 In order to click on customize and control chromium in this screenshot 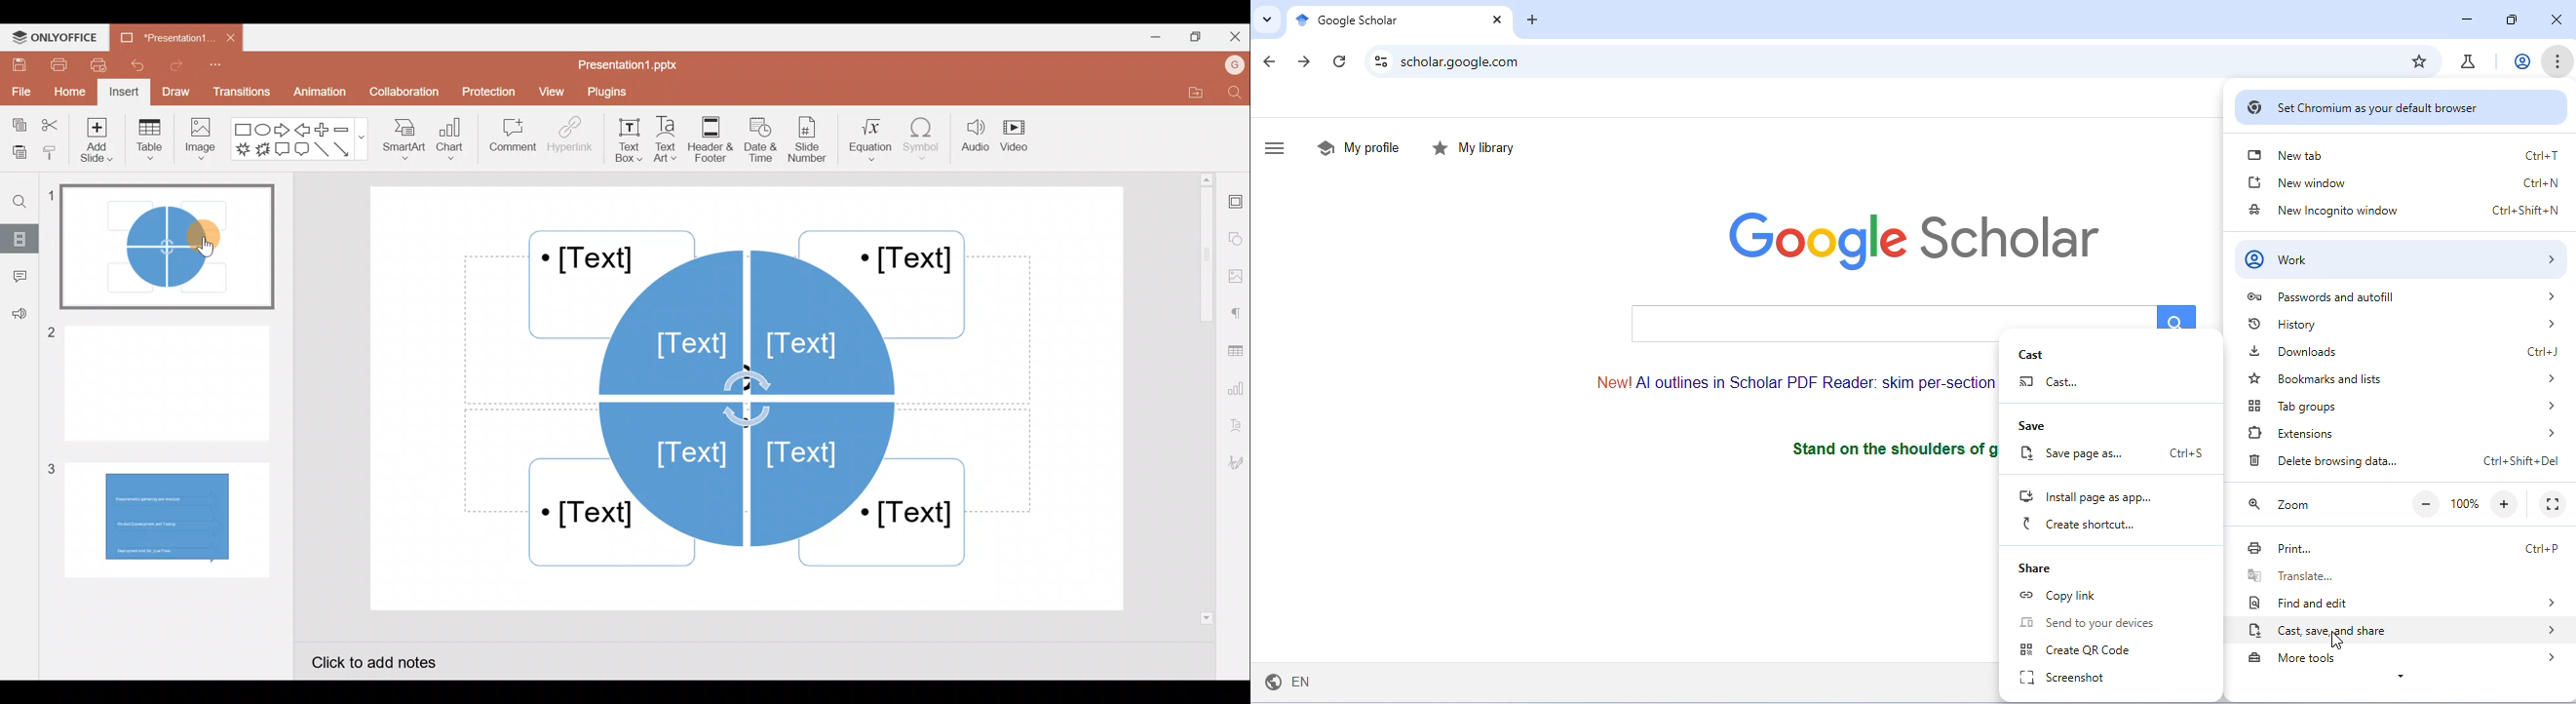, I will do `click(2557, 62)`.